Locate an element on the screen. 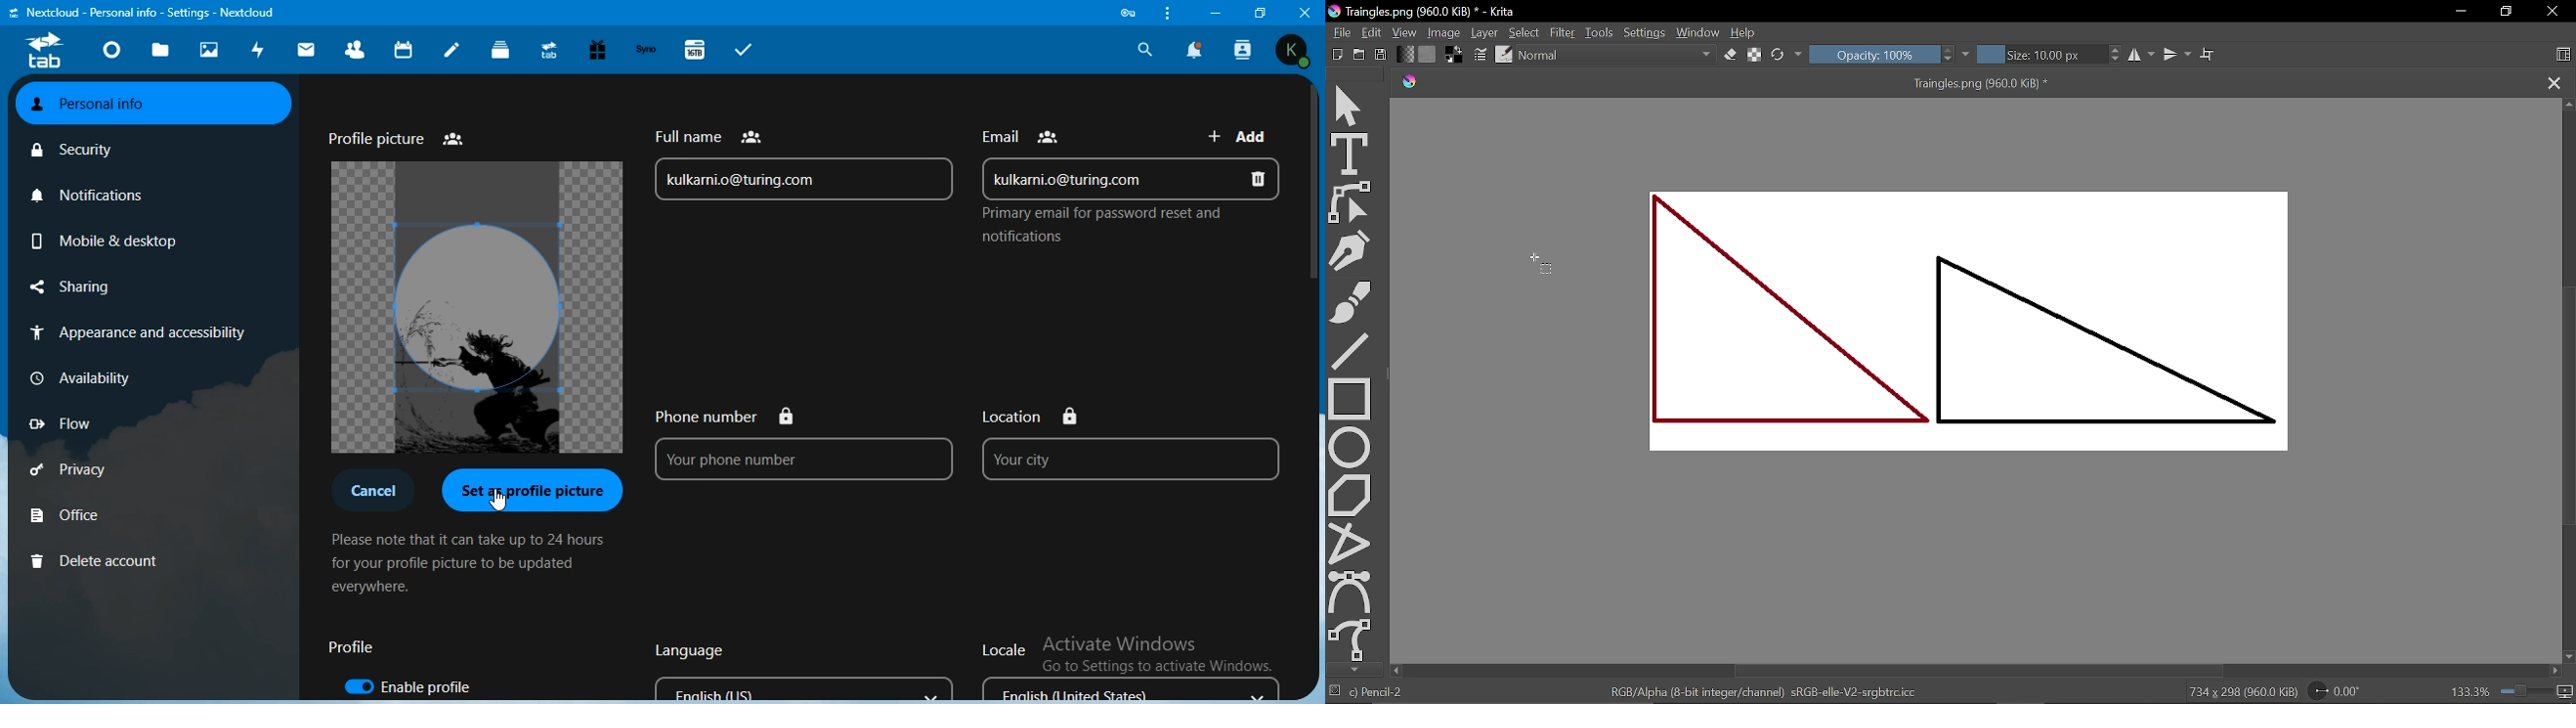  16TB is located at coordinates (697, 49).